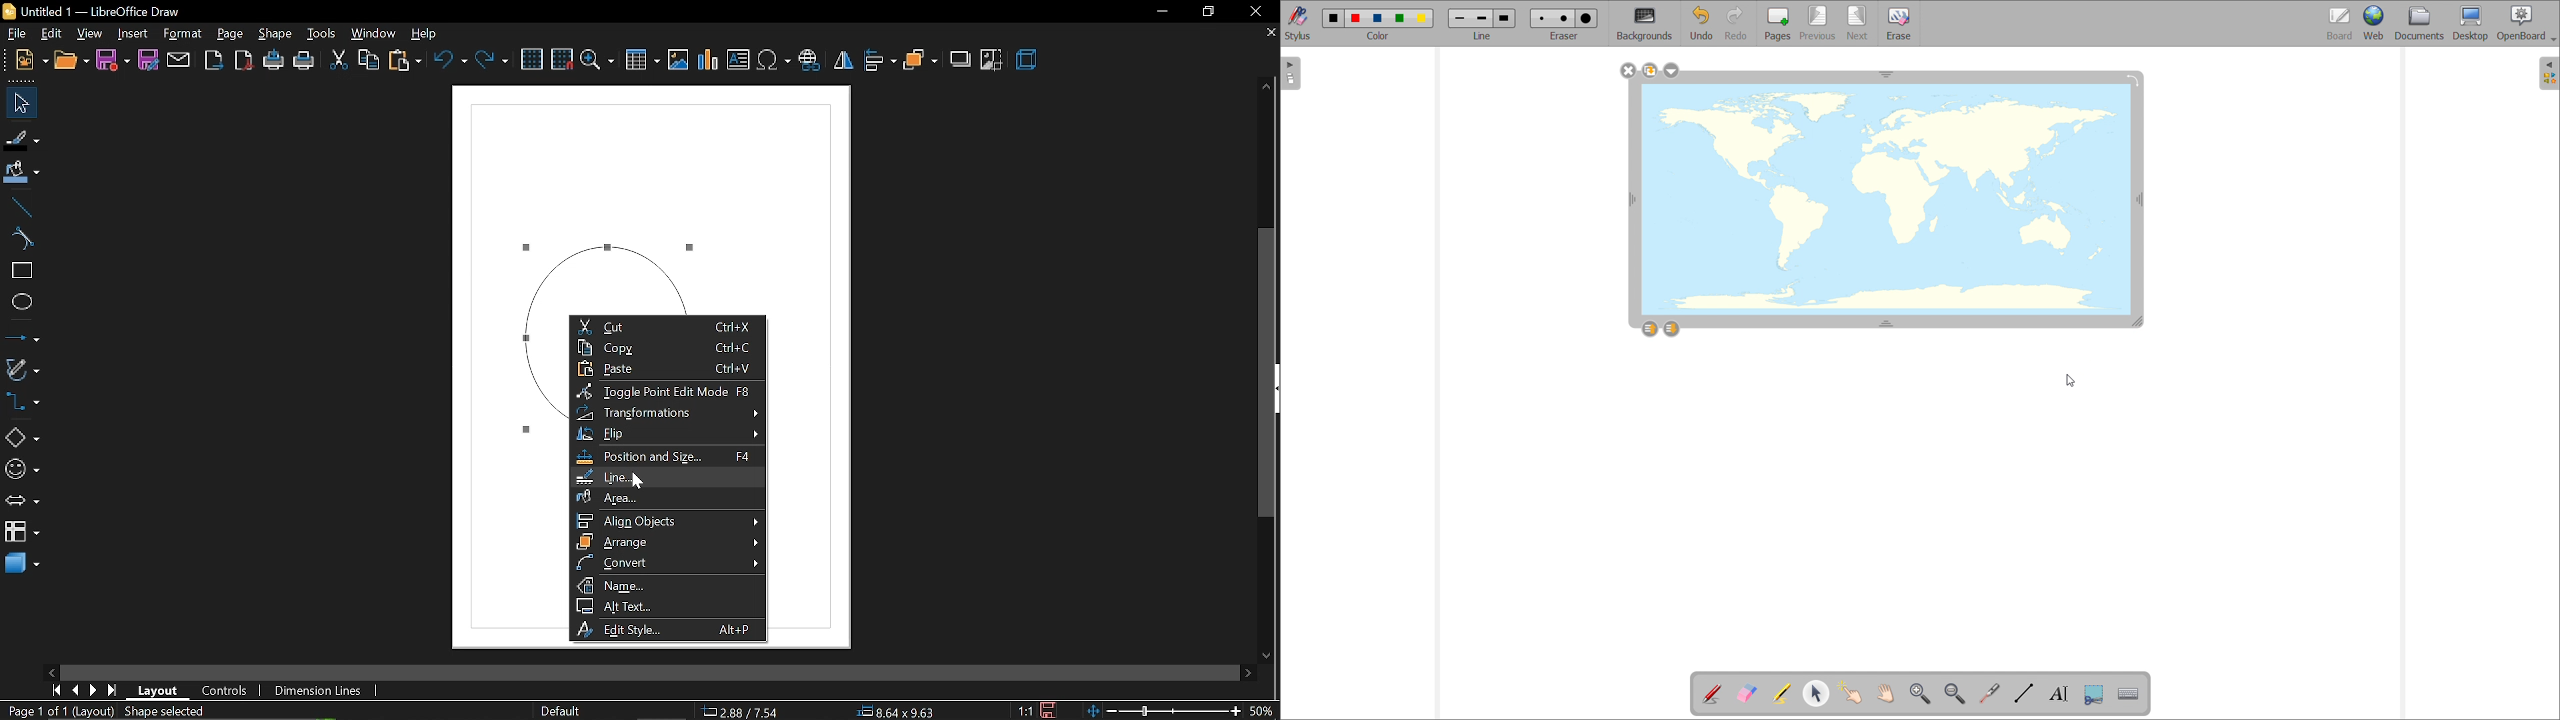 Image resolution: width=2576 pixels, height=728 pixels. What do you see at coordinates (277, 32) in the screenshot?
I see `shape` at bounding box center [277, 32].